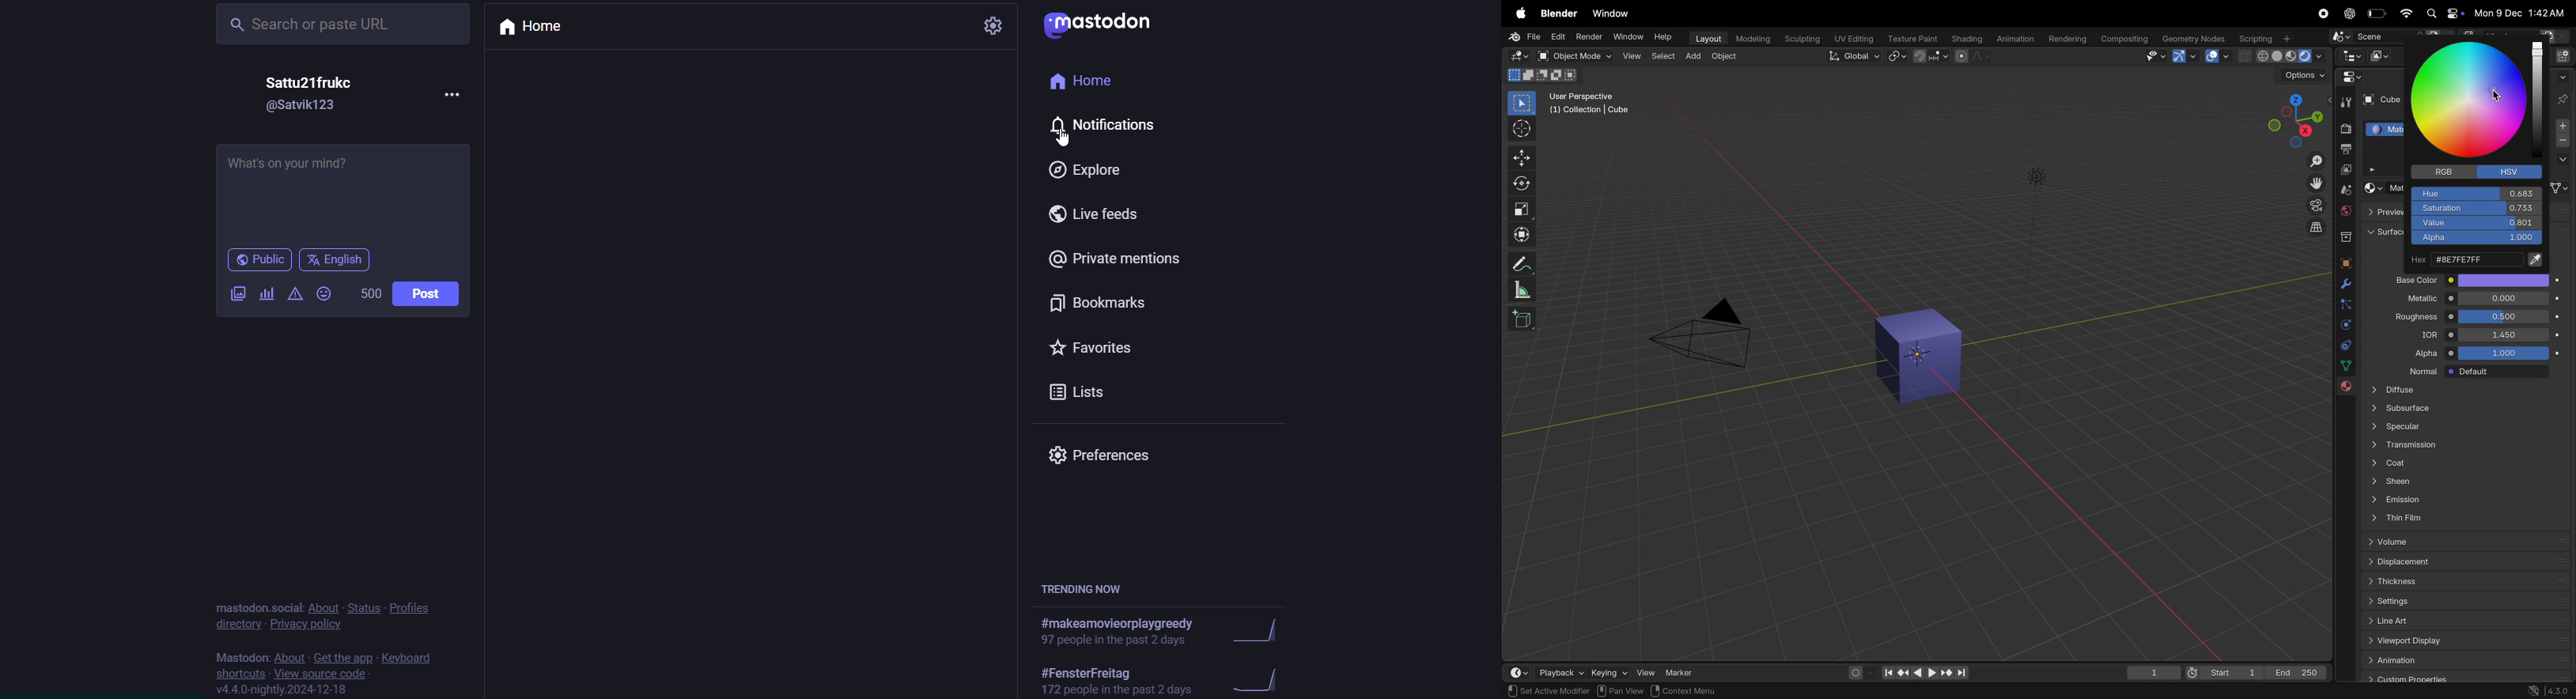 This screenshot has height=700, width=2576. Describe the element at coordinates (346, 659) in the screenshot. I see `get the app` at that location.